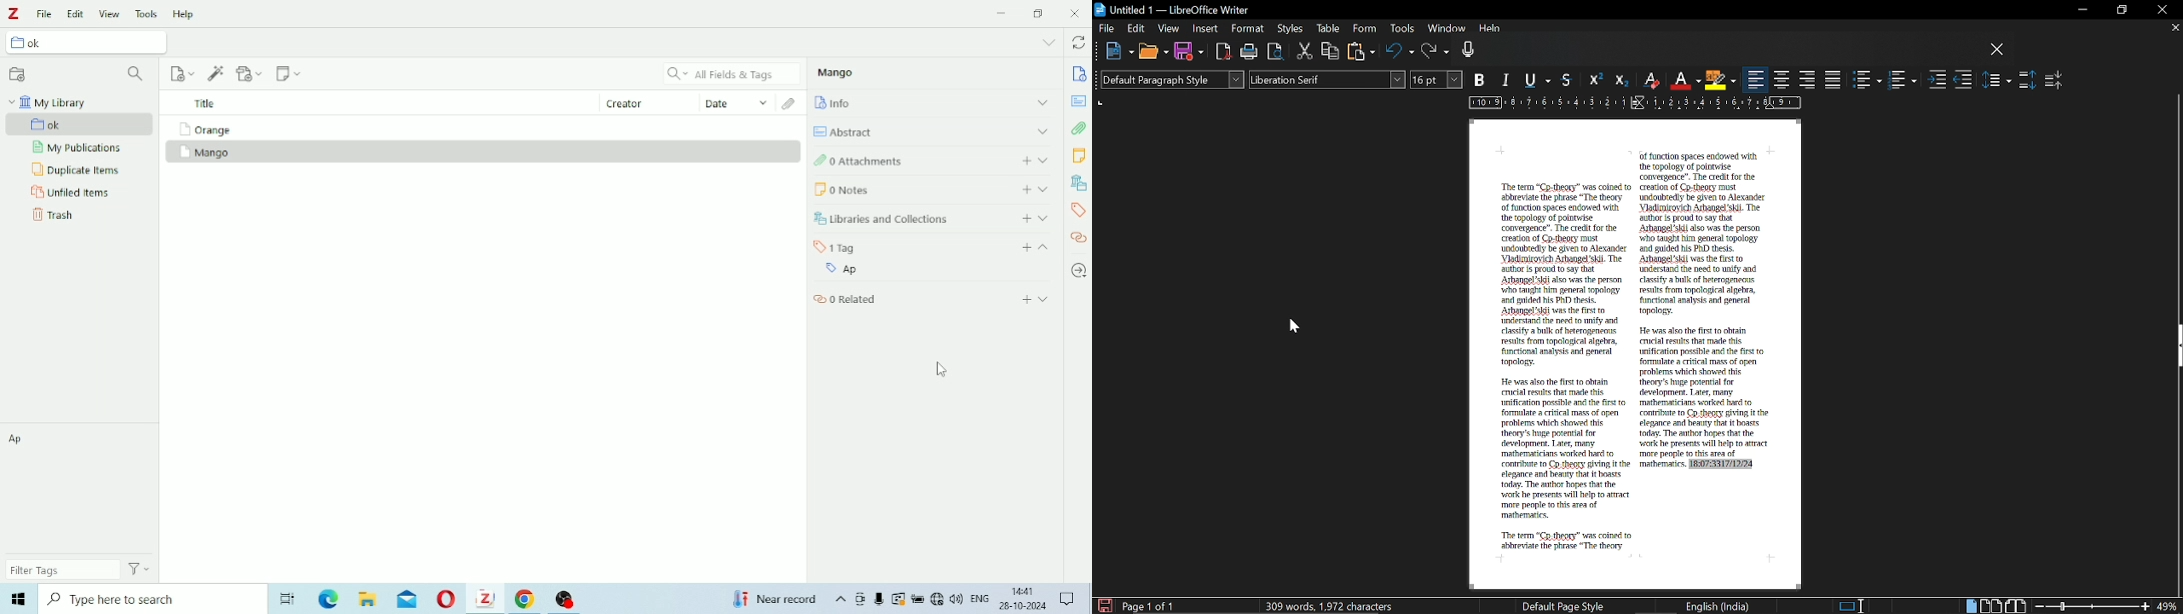  I want to click on Import as PDF, so click(1224, 52).